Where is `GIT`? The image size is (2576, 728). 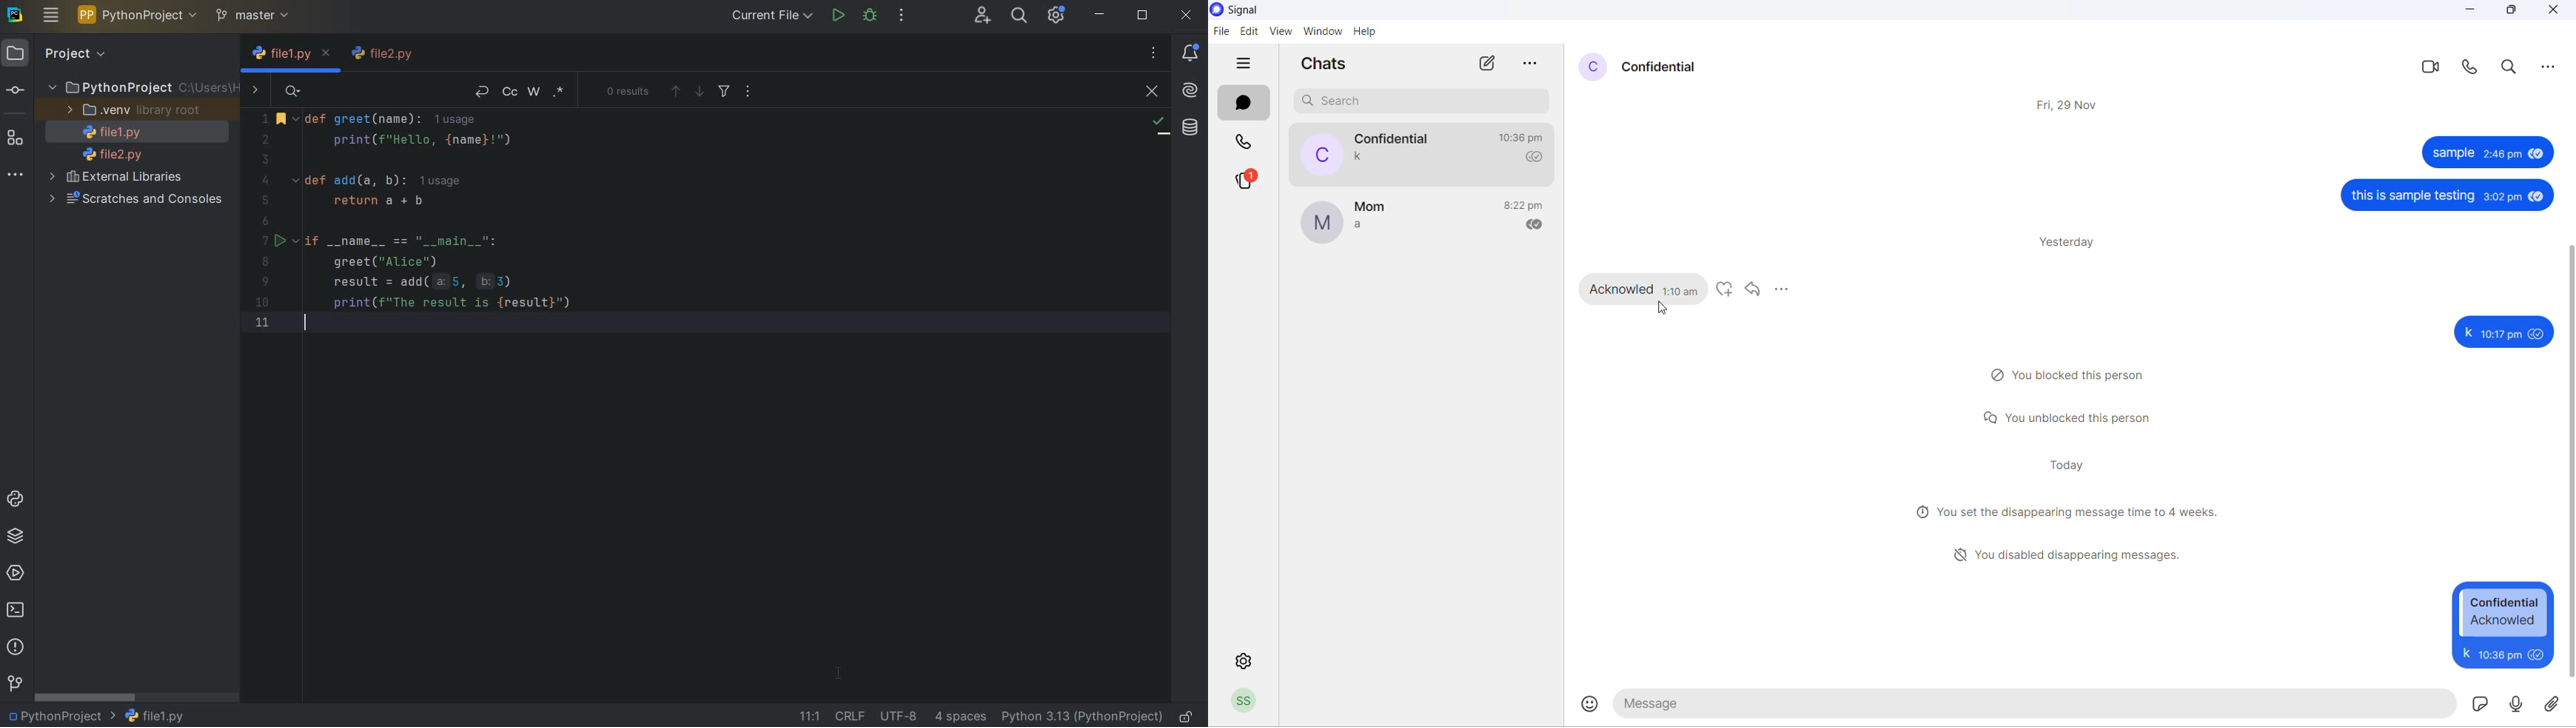 GIT is located at coordinates (15, 683).